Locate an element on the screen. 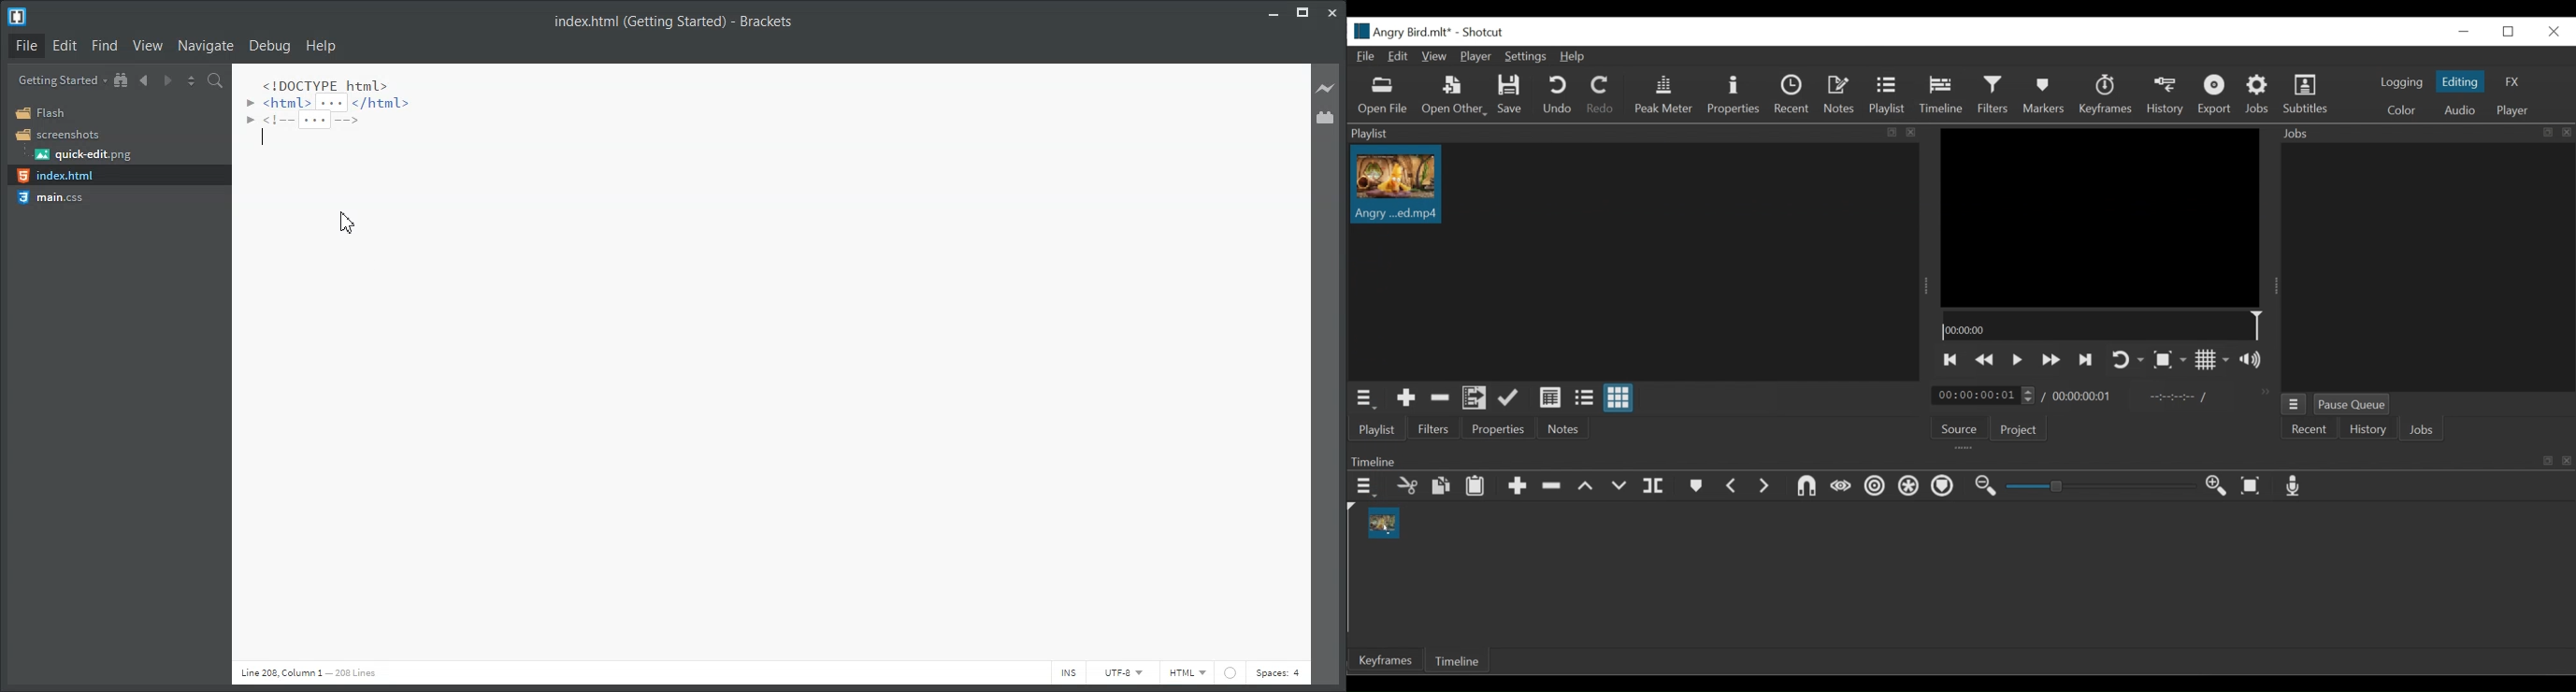 This screenshot has width=2576, height=700. Undo is located at coordinates (1558, 95).